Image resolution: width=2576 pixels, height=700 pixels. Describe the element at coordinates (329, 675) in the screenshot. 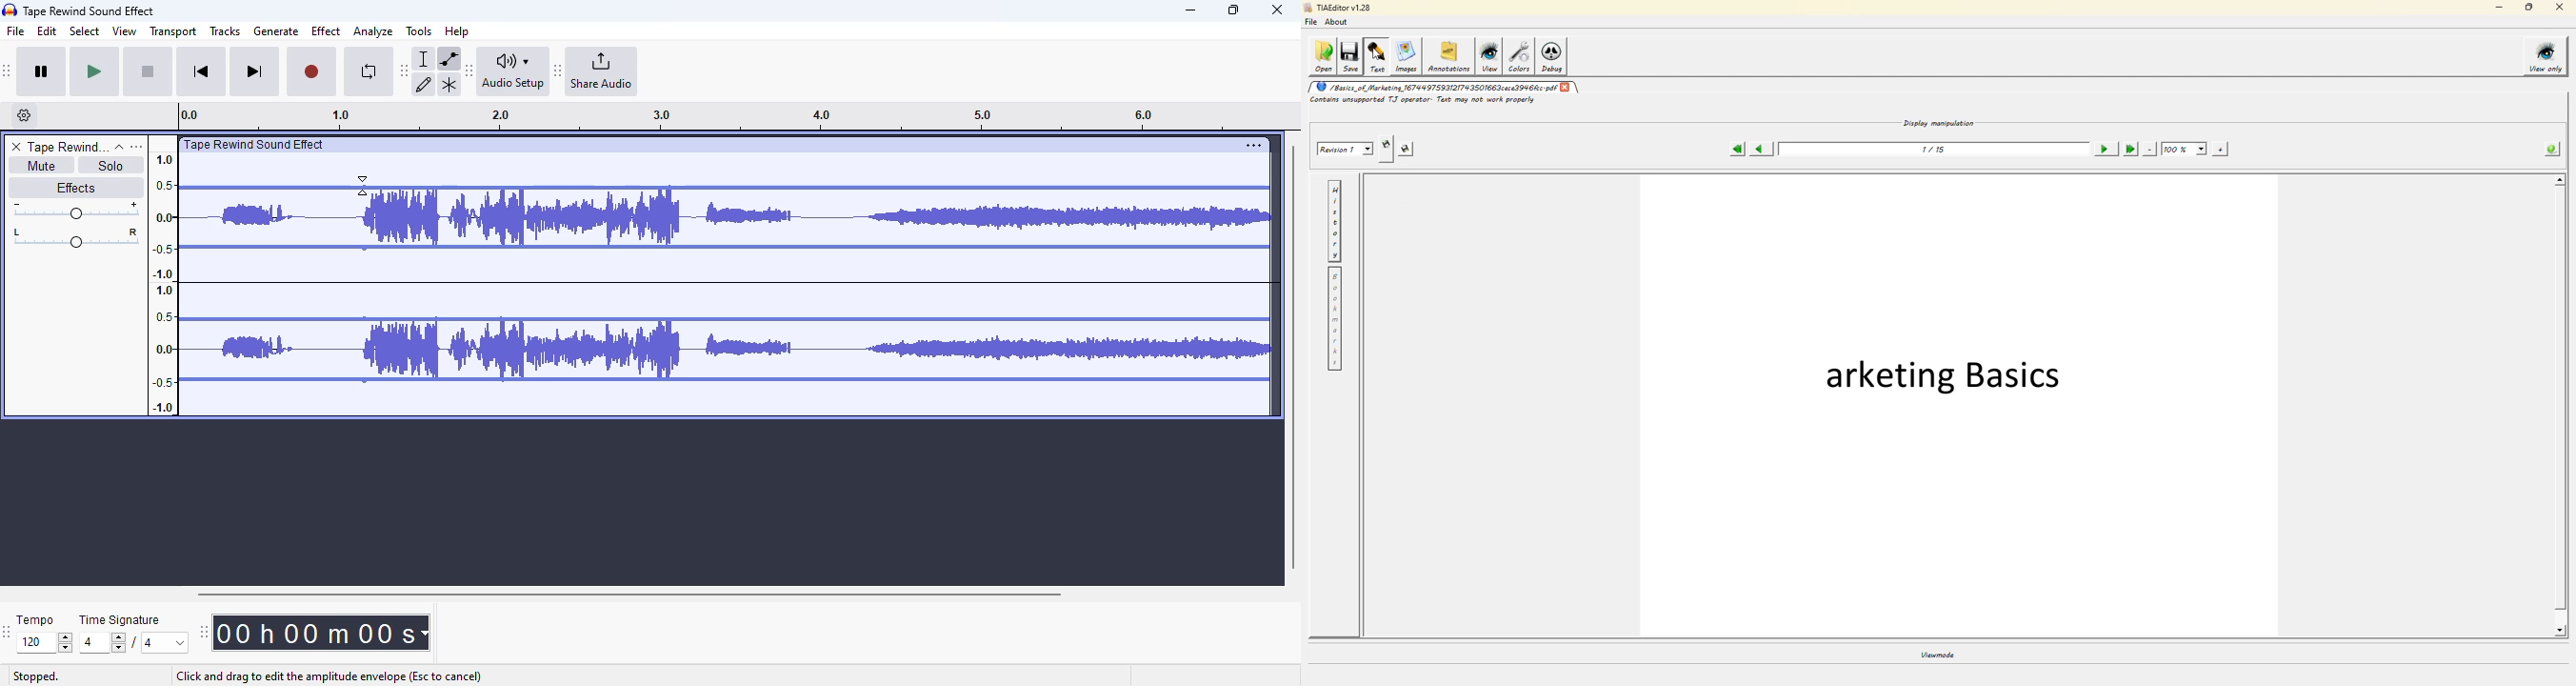

I see `click and drag to edit the amplitude envelope (esc to cancel)` at that location.